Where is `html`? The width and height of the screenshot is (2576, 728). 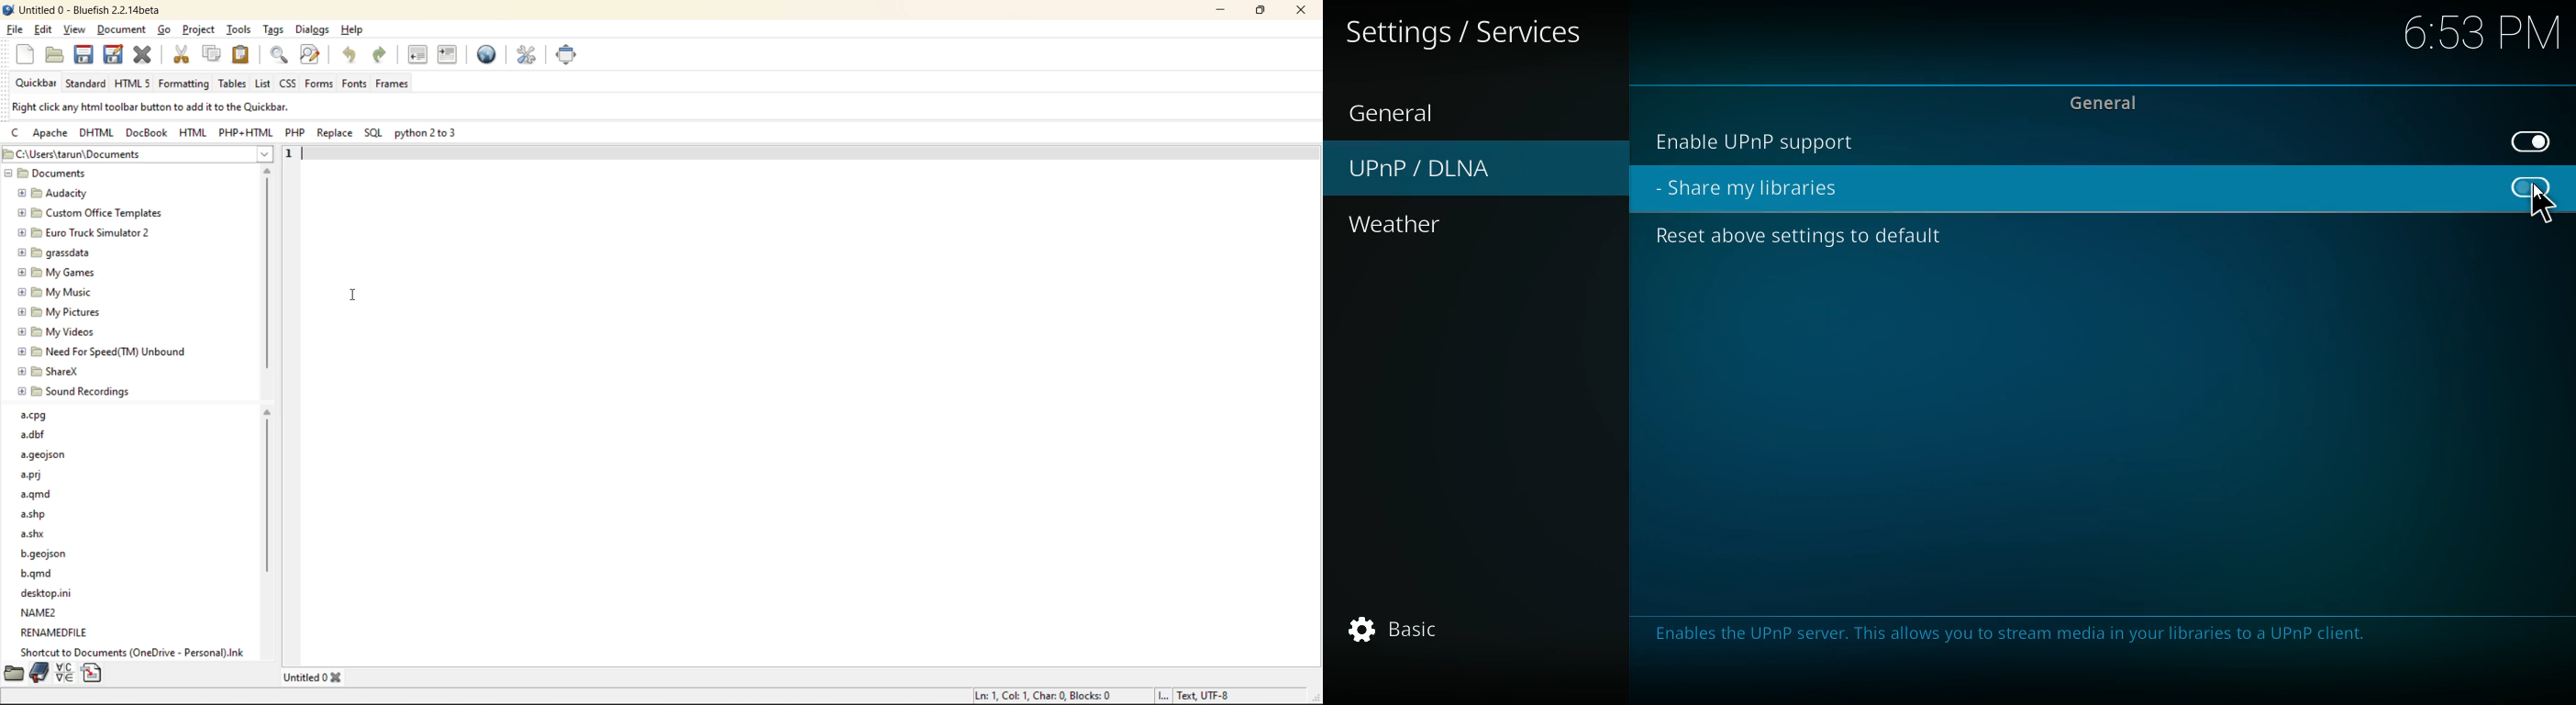
html is located at coordinates (100, 132).